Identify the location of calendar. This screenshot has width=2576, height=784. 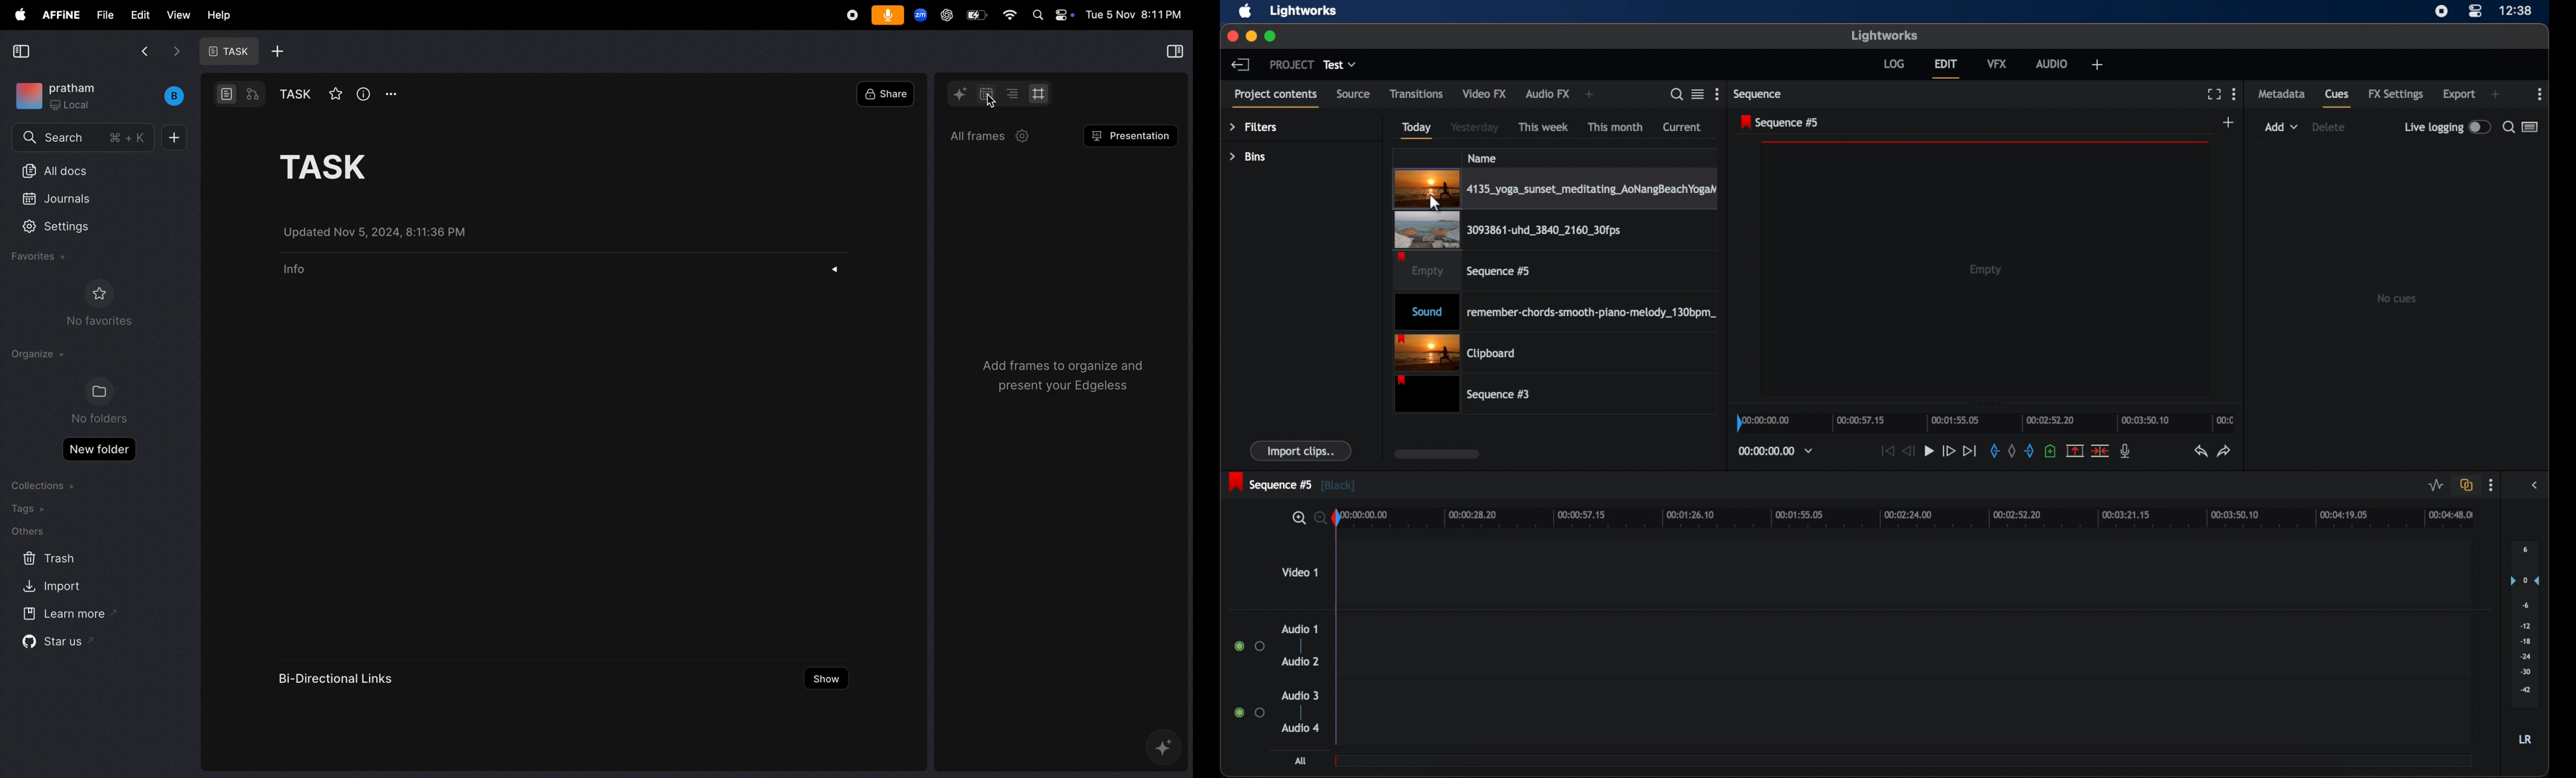
(983, 94).